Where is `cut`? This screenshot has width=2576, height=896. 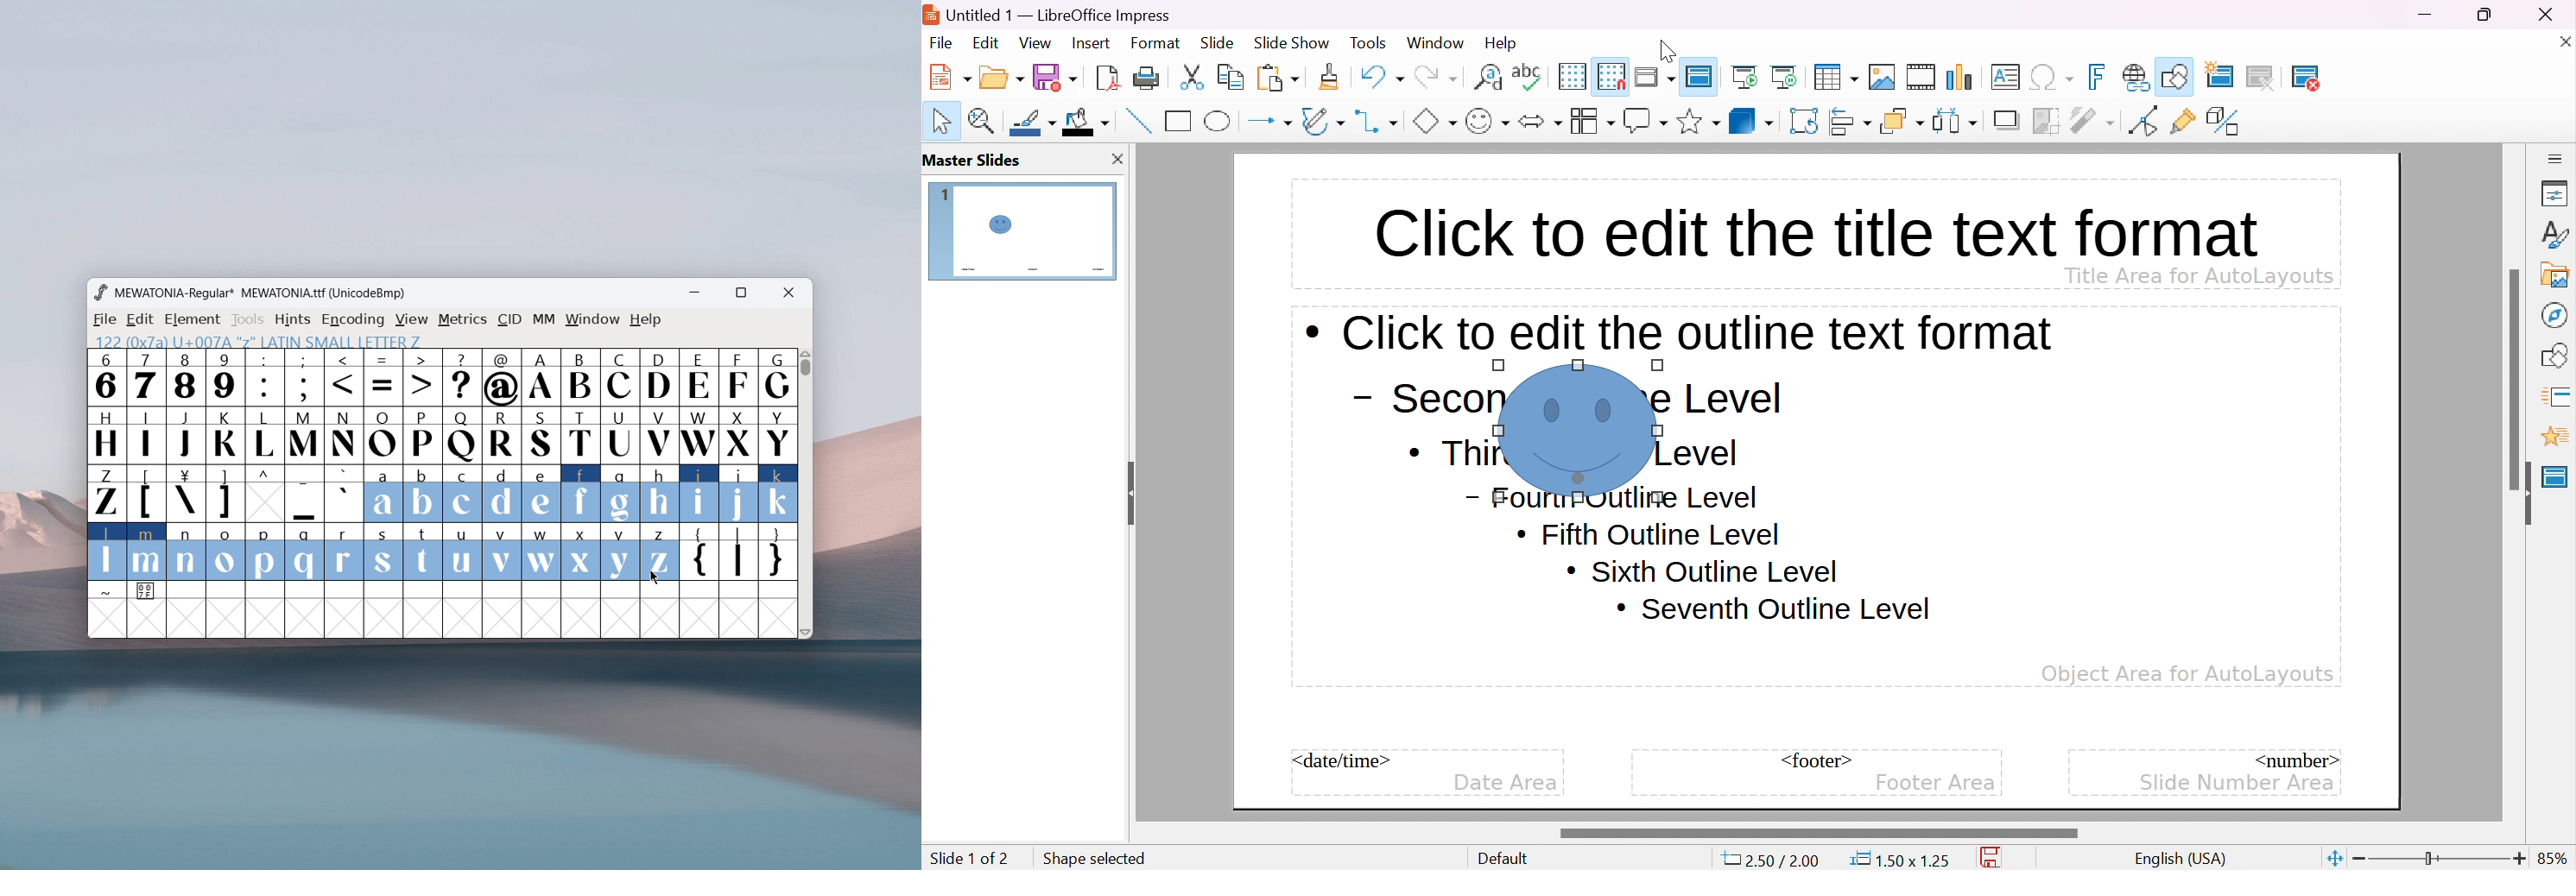
cut is located at coordinates (1192, 77).